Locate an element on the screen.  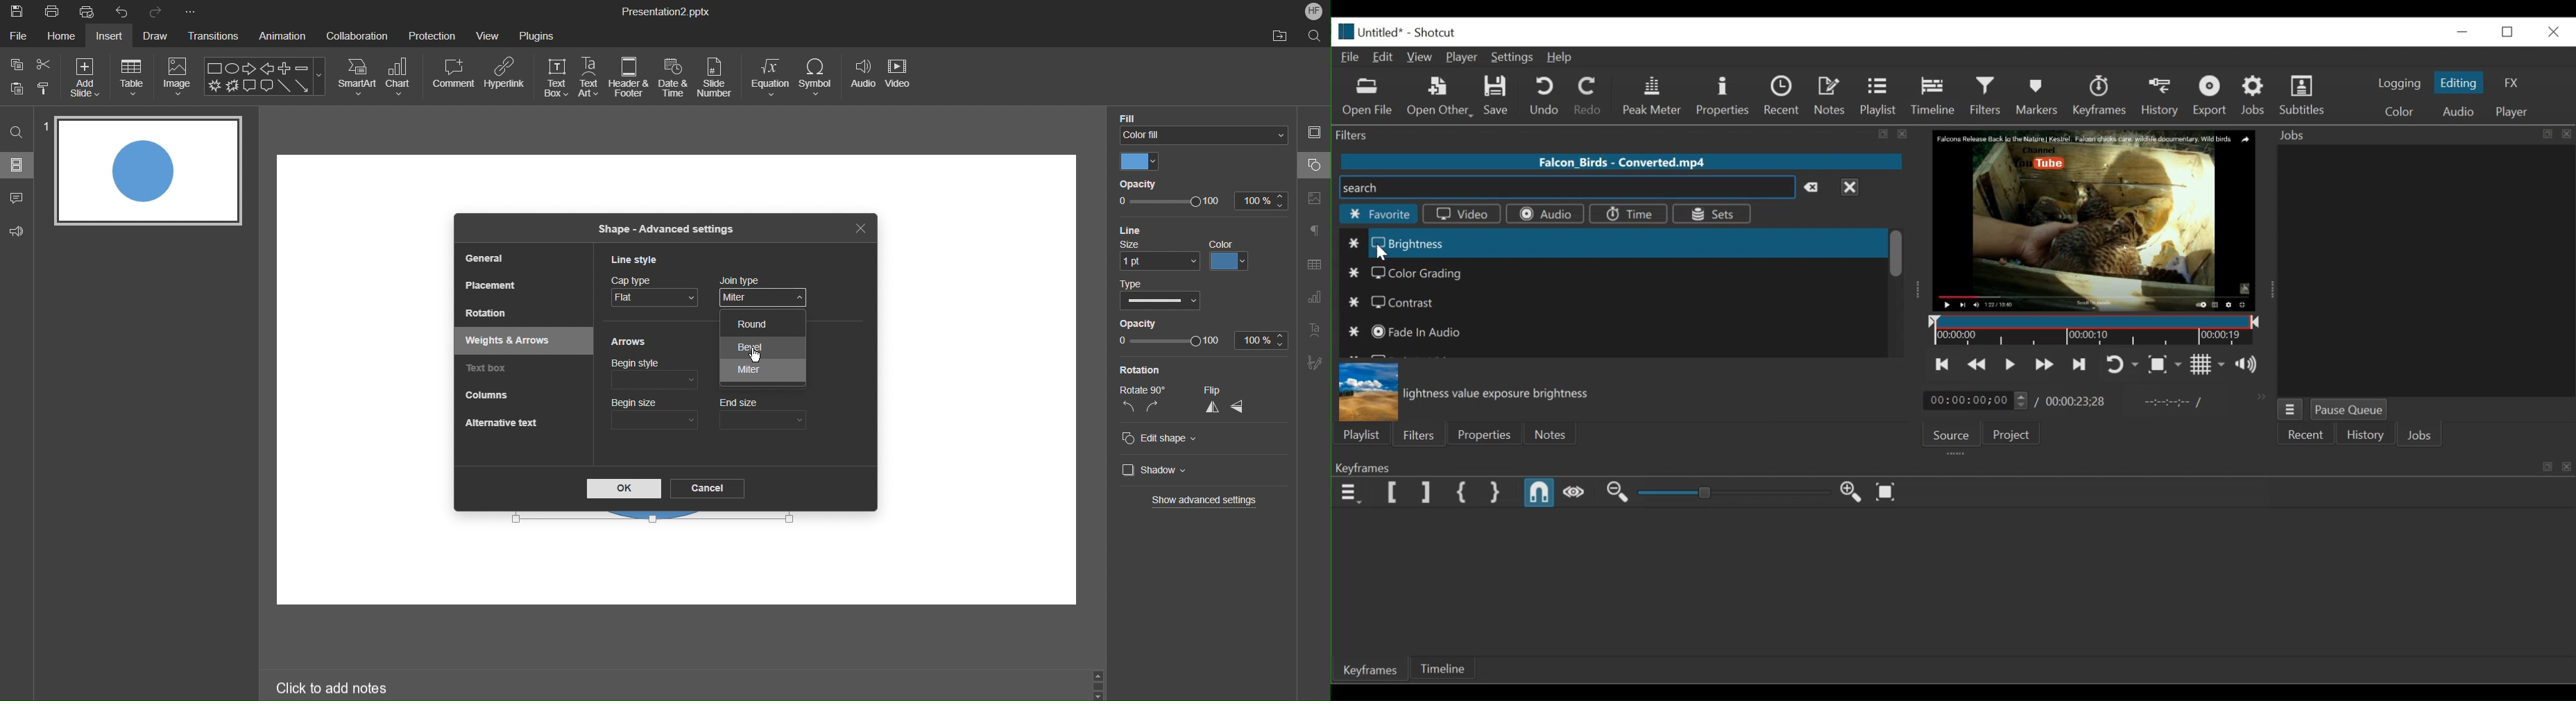
Opacity is located at coordinates (1138, 184).